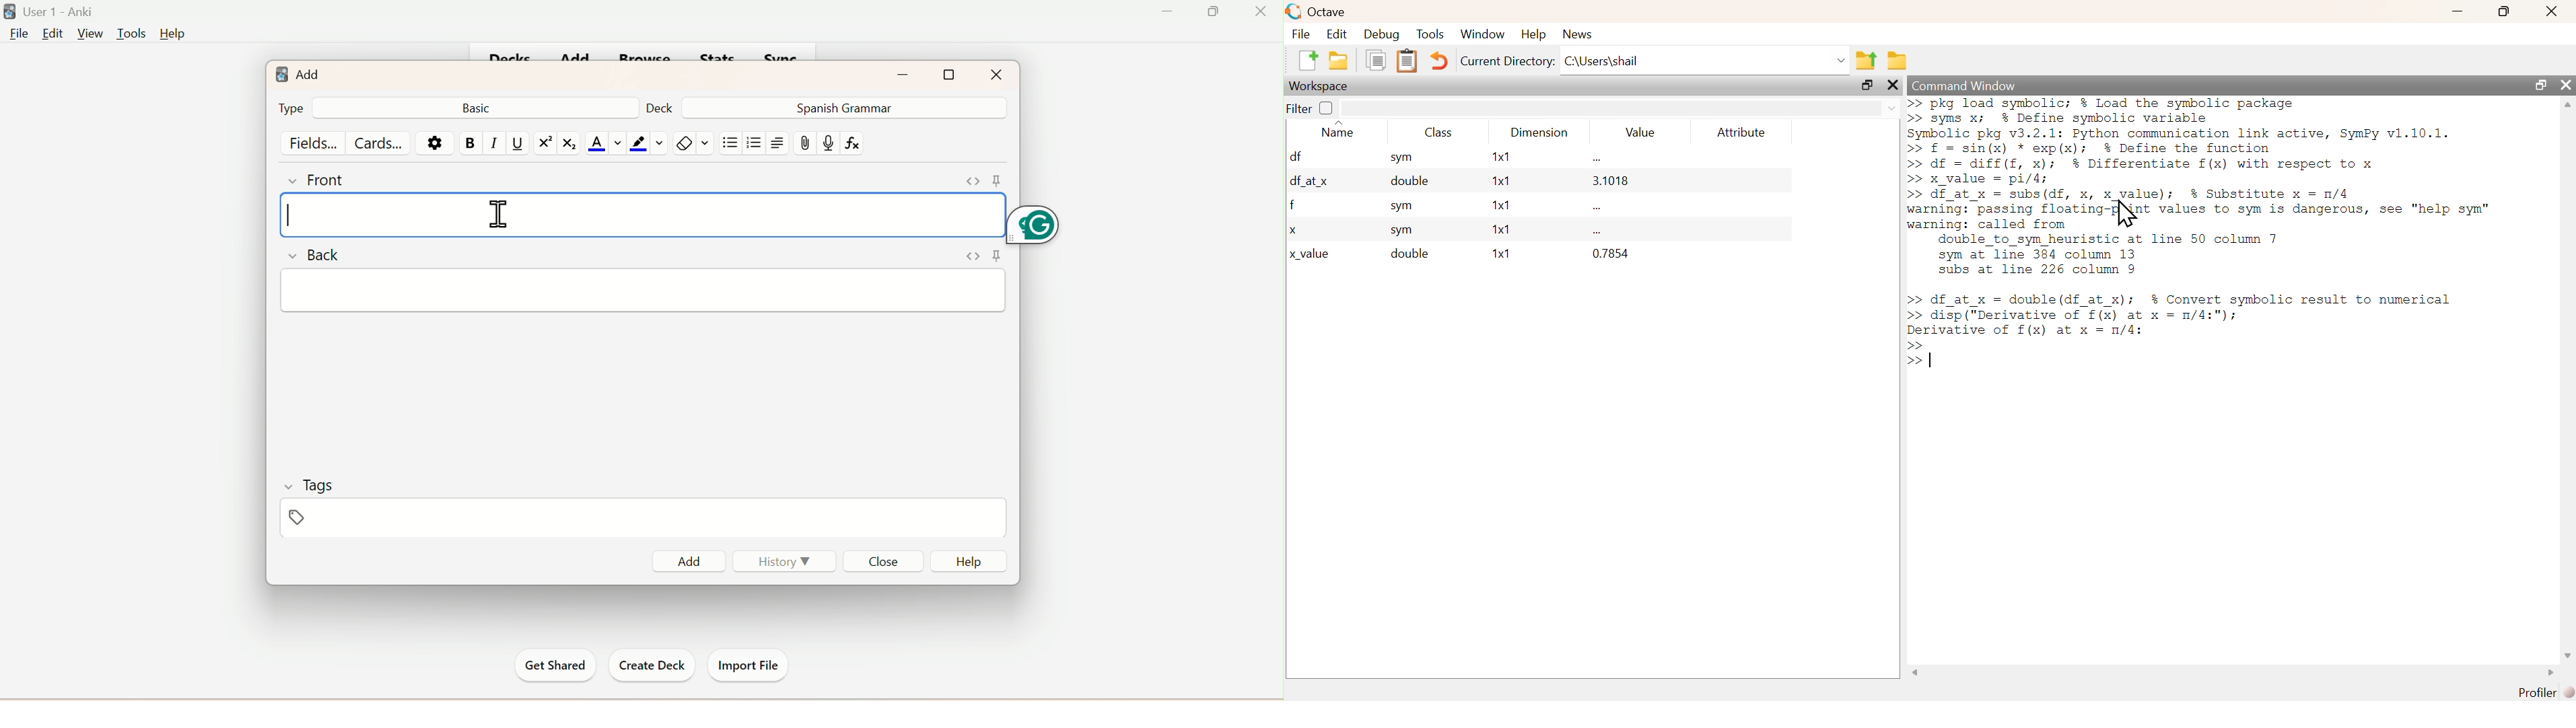  What do you see at coordinates (289, 214) in the screenshot?
I see `typing cursor` at bounding box center [289, 214].